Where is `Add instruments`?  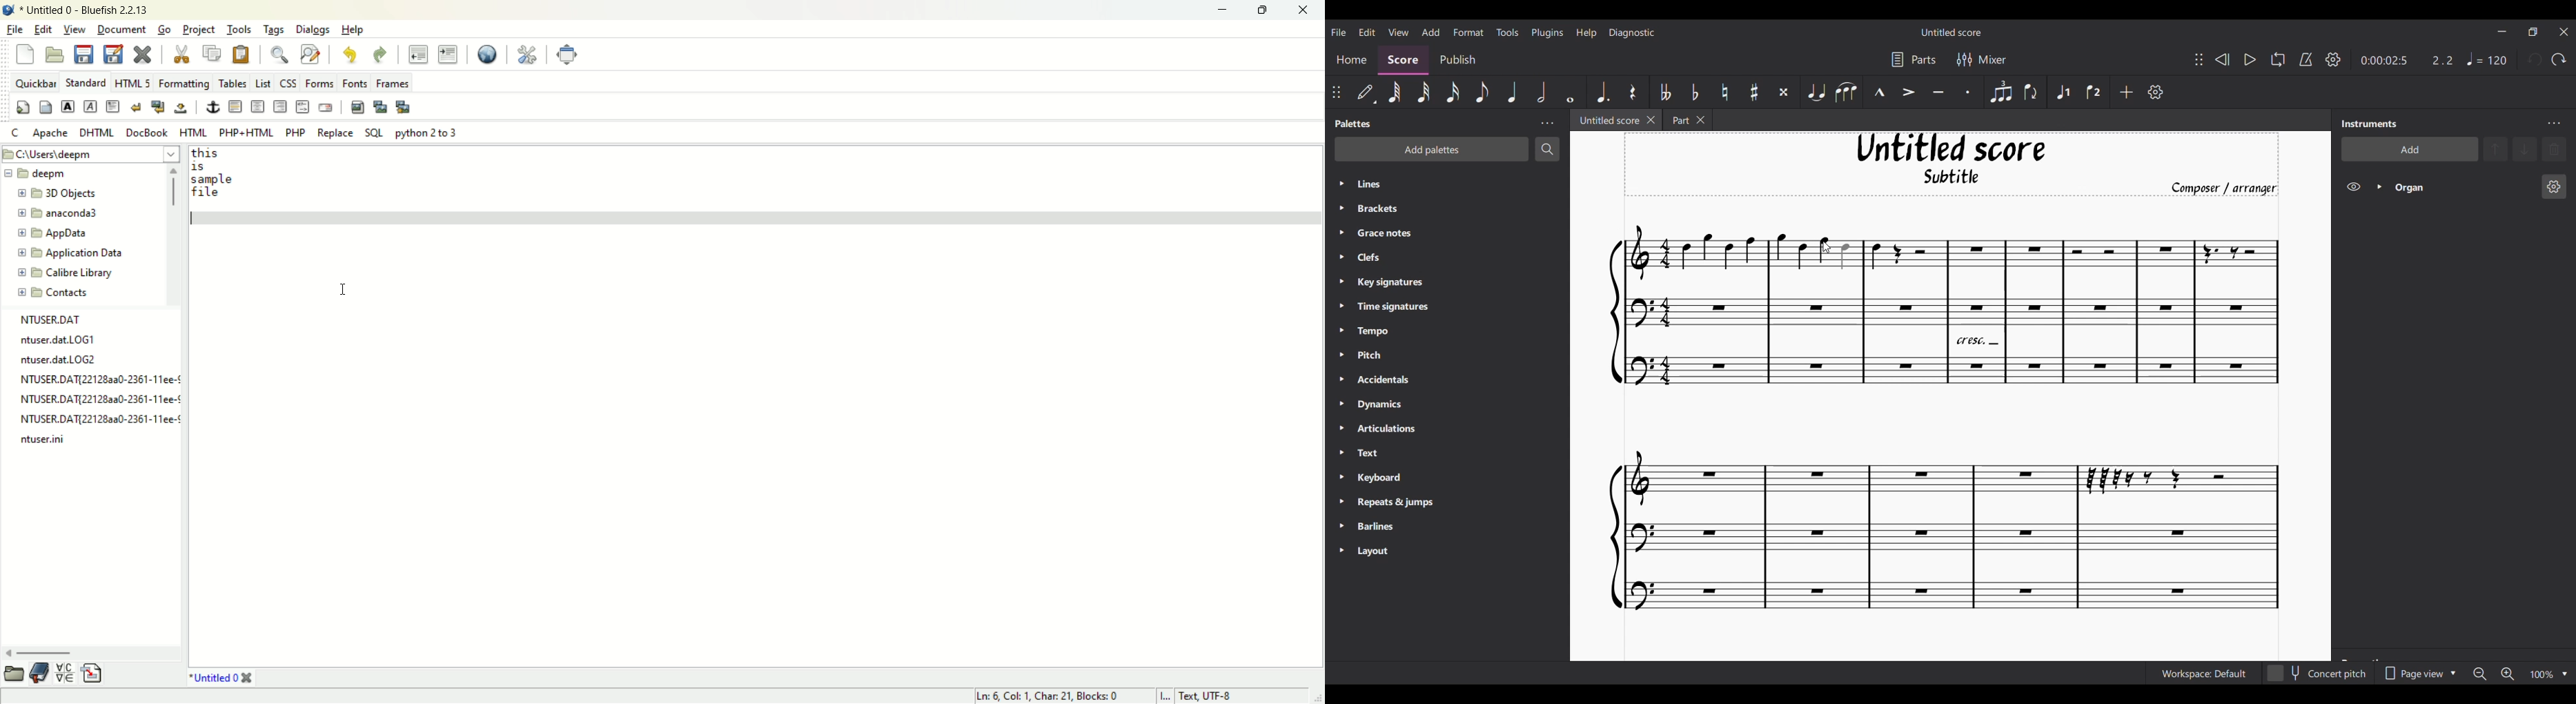 Add instruments is located at coordinates (2409, 149).